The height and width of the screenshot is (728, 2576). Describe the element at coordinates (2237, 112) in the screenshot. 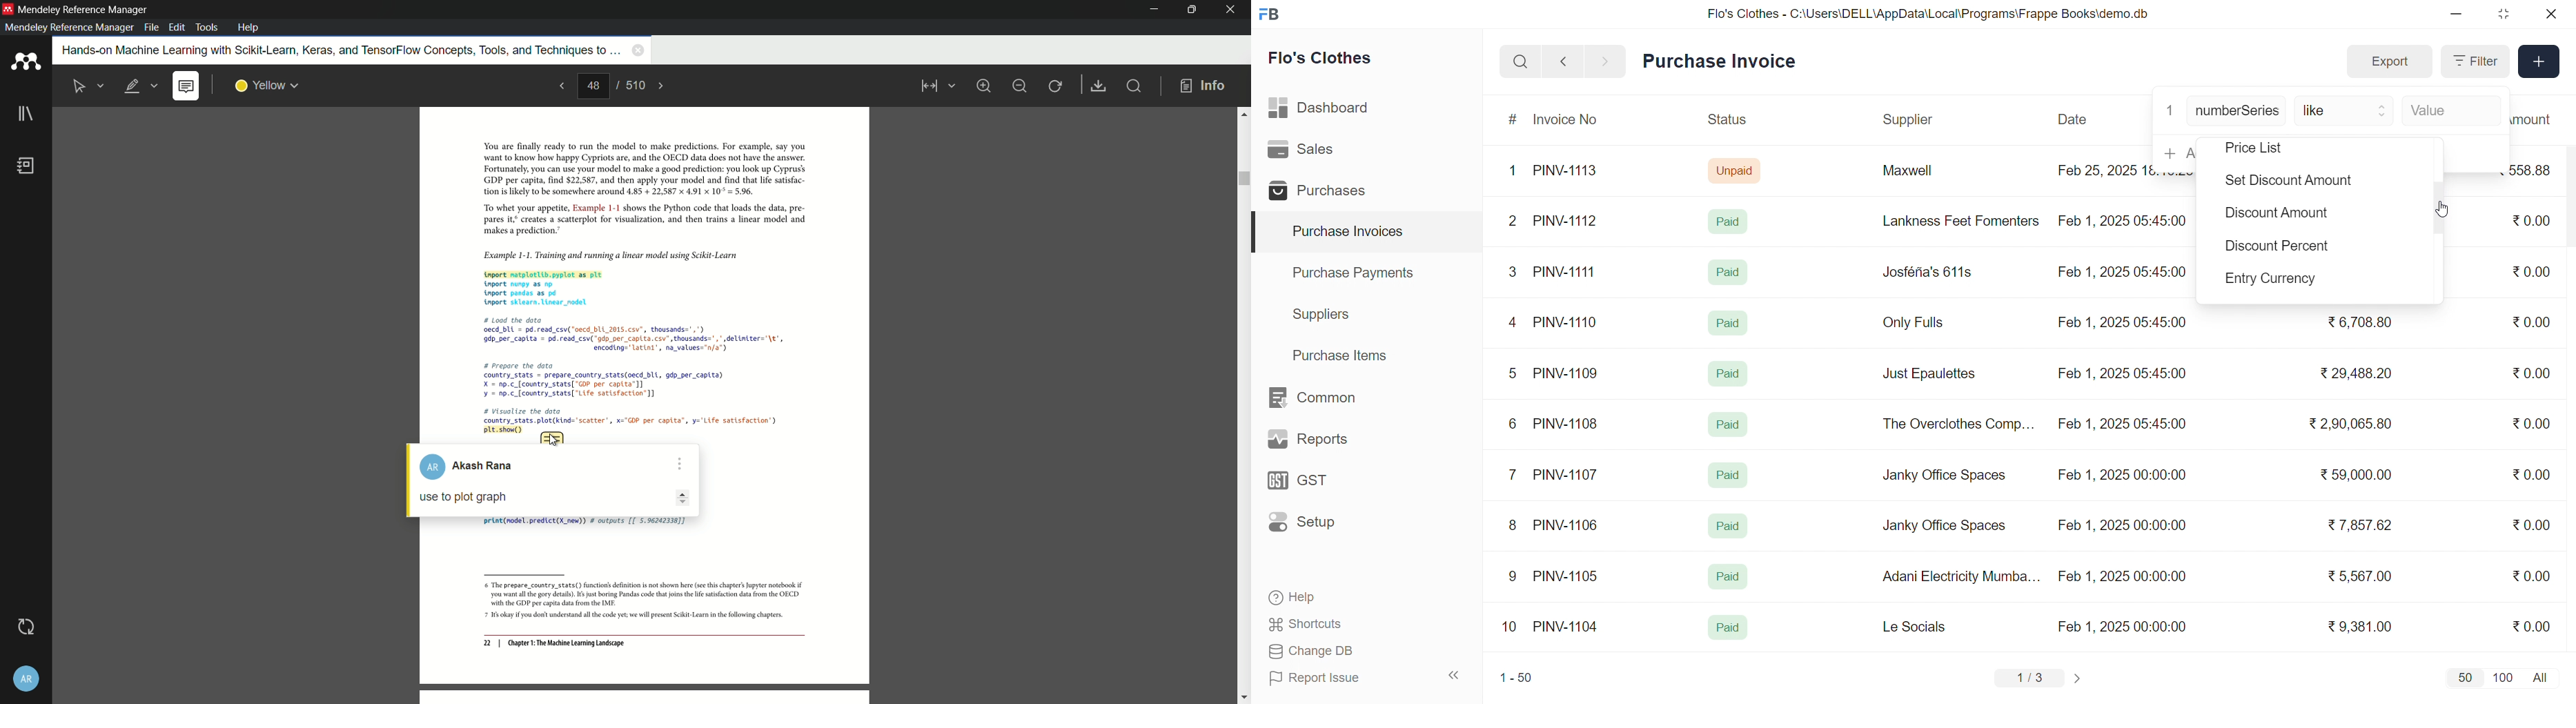

I see `numberSeries` at that location.